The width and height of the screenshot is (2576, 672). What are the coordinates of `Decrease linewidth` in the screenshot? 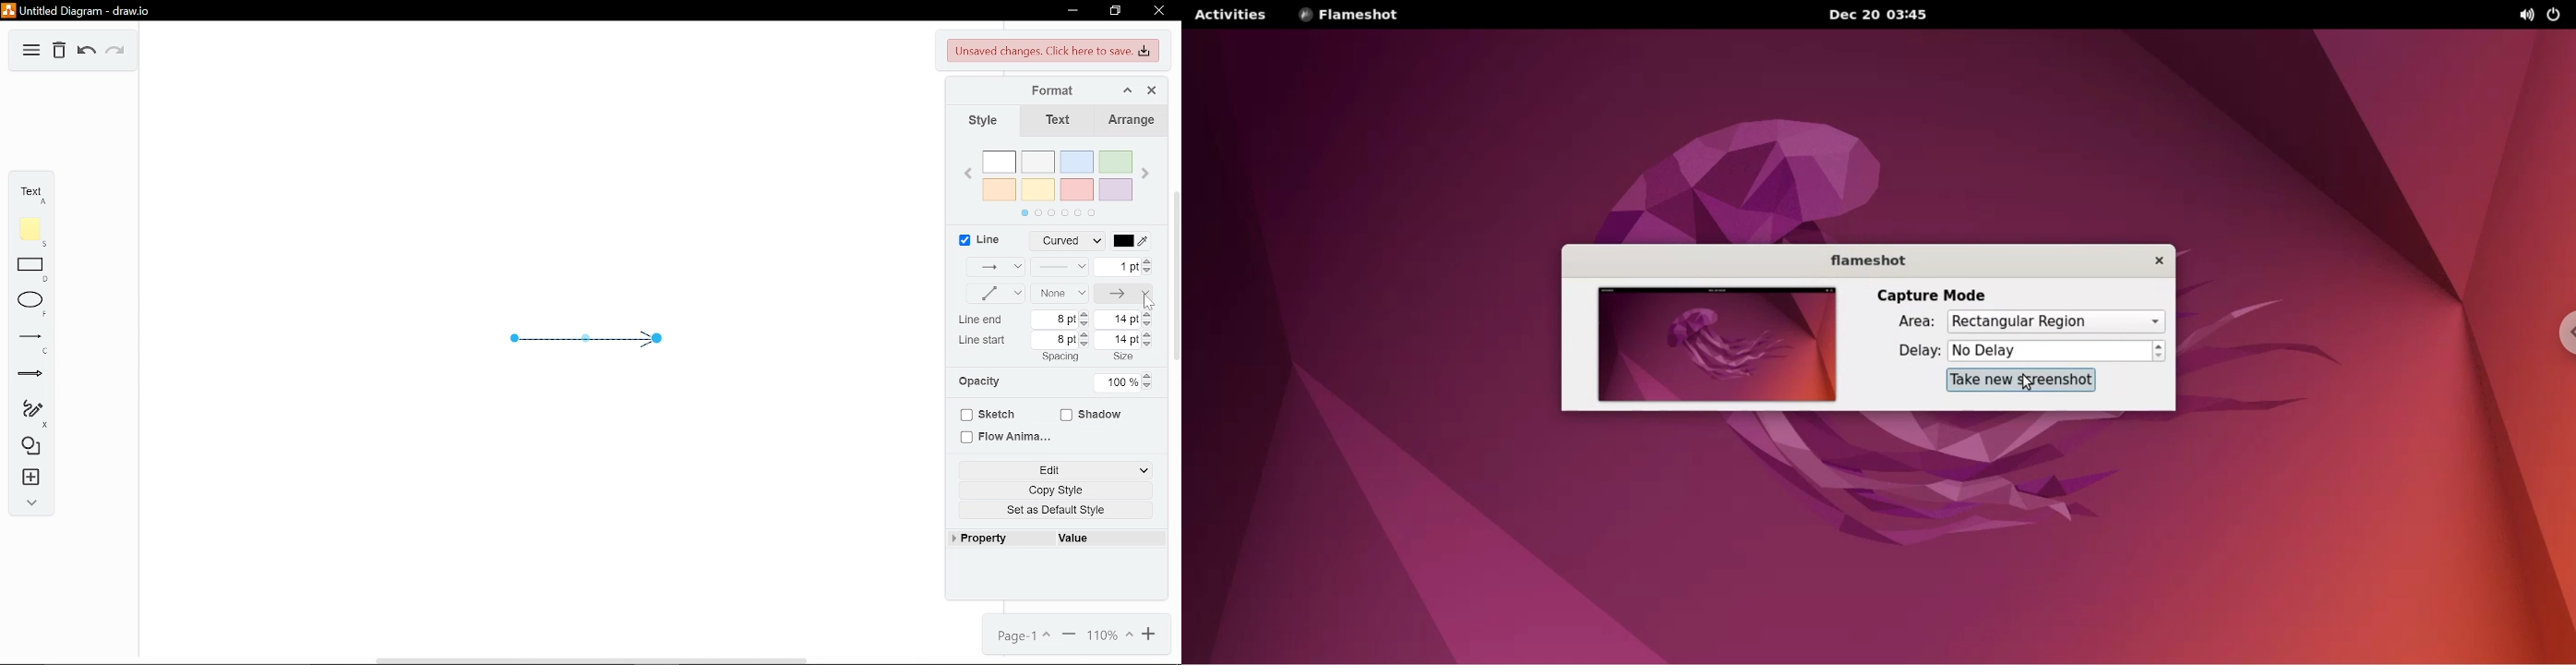 It's located at (1150, 272).